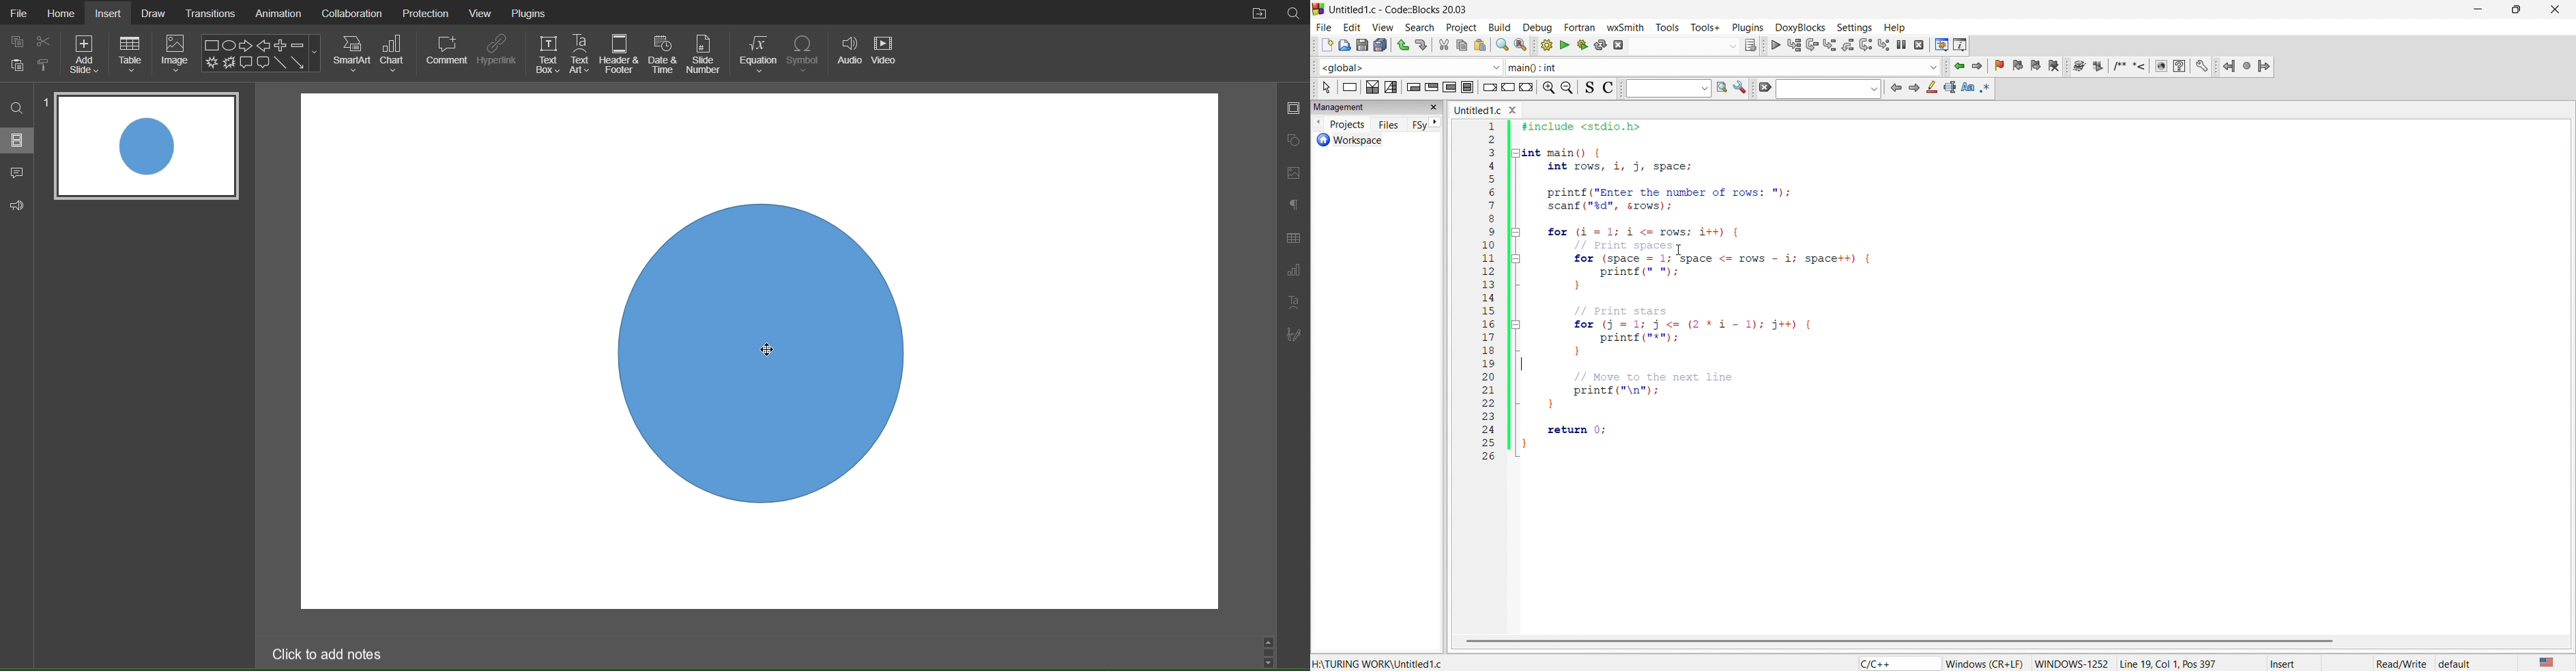 The image size is (2576, 672). Describe the element at coordinates (1292, 110) in the screenshot. I see `Slide Settings` at that location.